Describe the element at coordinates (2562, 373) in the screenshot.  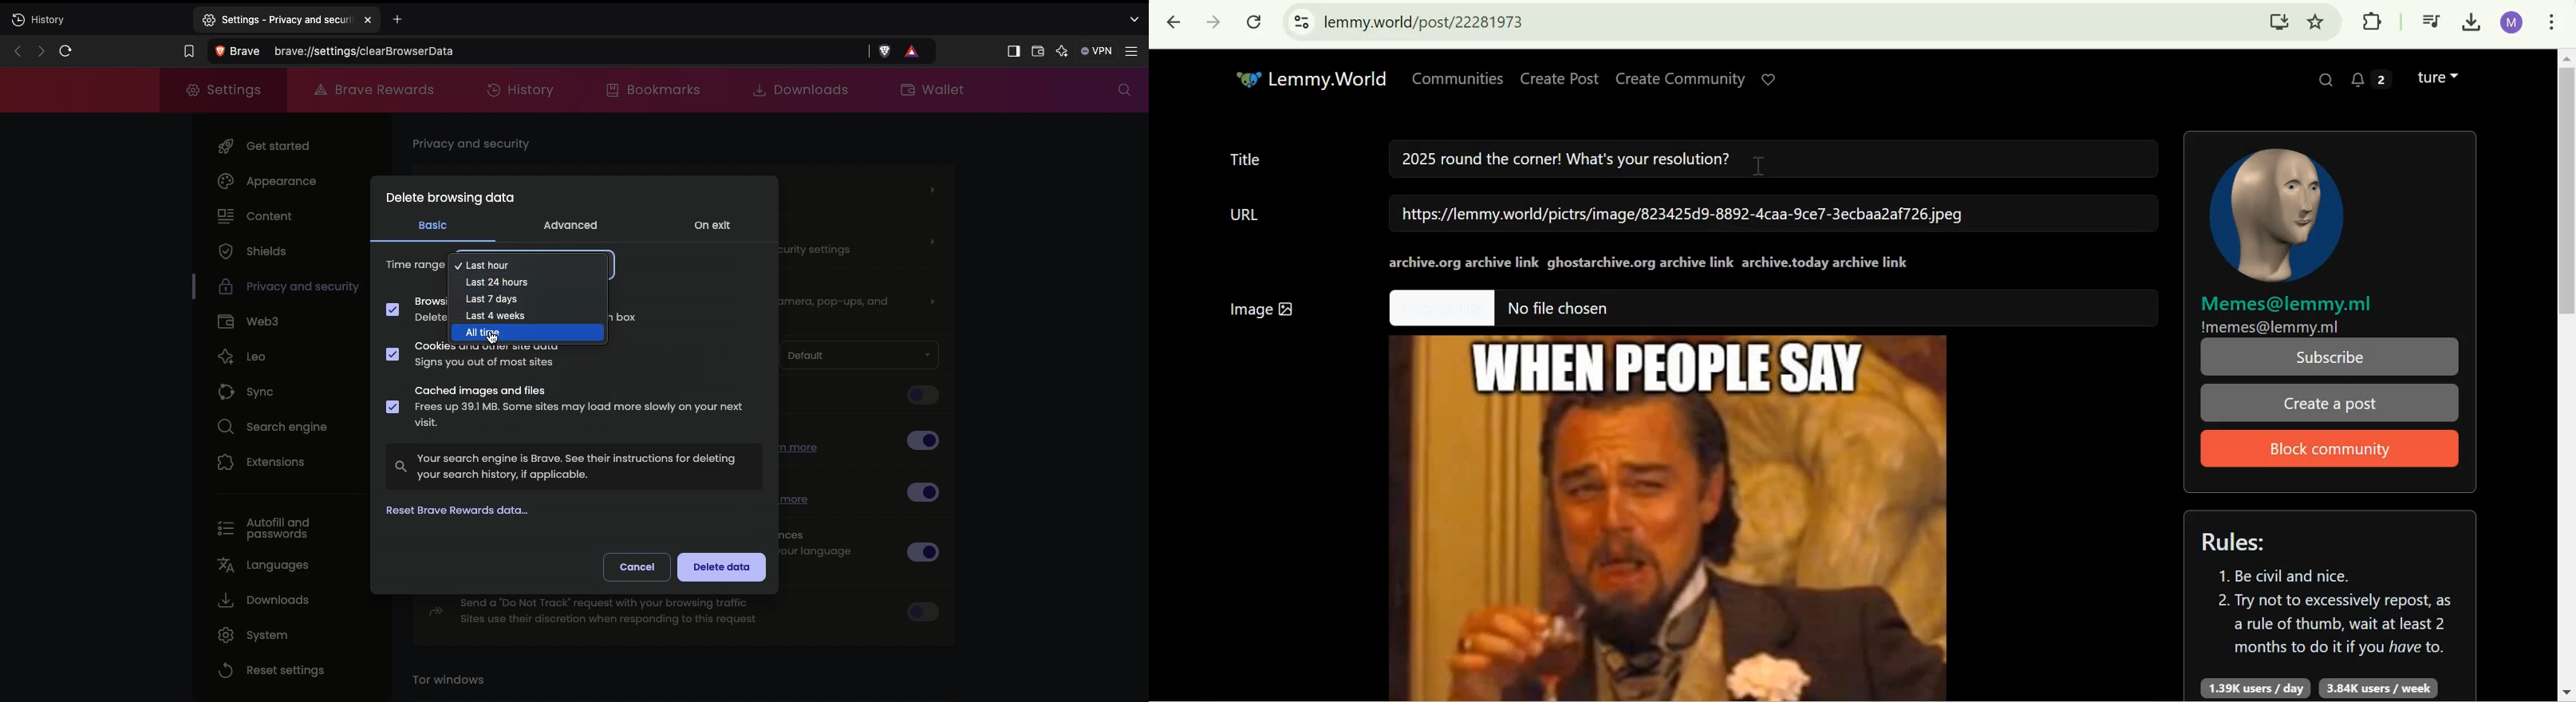
I see `Scrollbar` at that location.